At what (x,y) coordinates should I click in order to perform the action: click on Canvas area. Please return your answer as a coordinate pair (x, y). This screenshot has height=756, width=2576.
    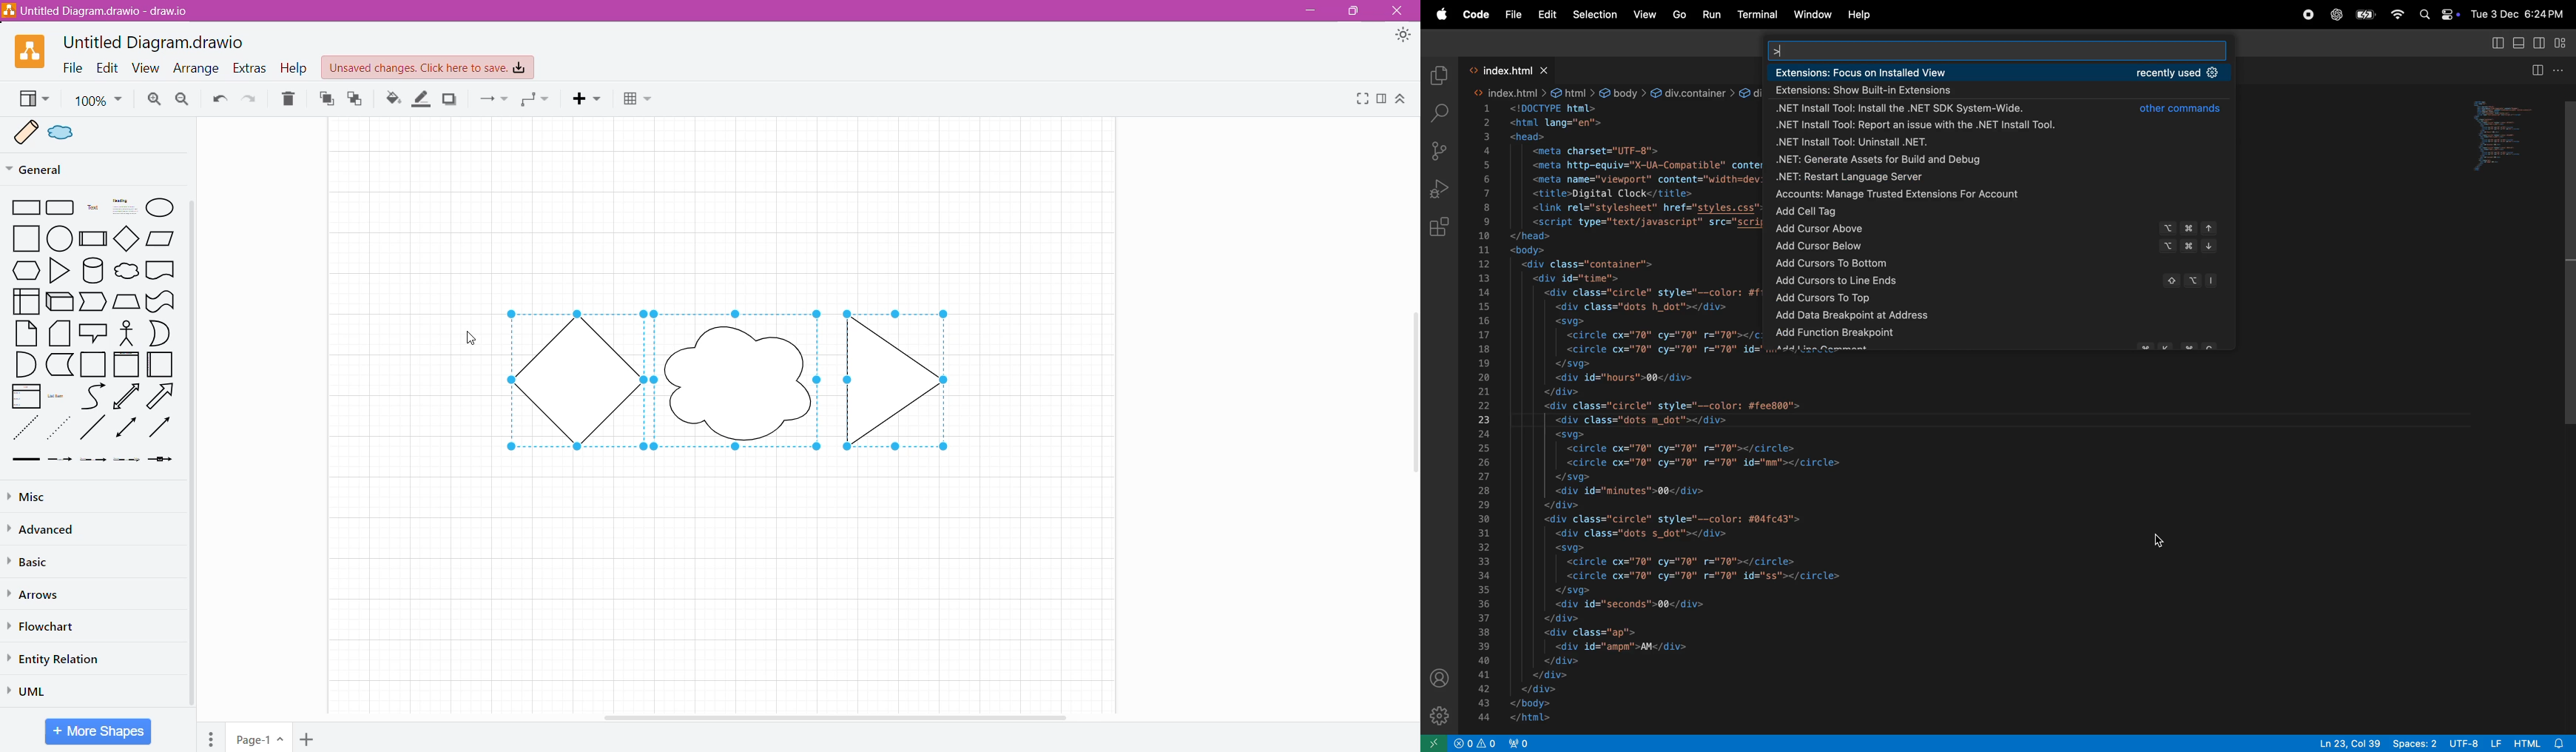
    Looking at the image, I should click on (726, 209).